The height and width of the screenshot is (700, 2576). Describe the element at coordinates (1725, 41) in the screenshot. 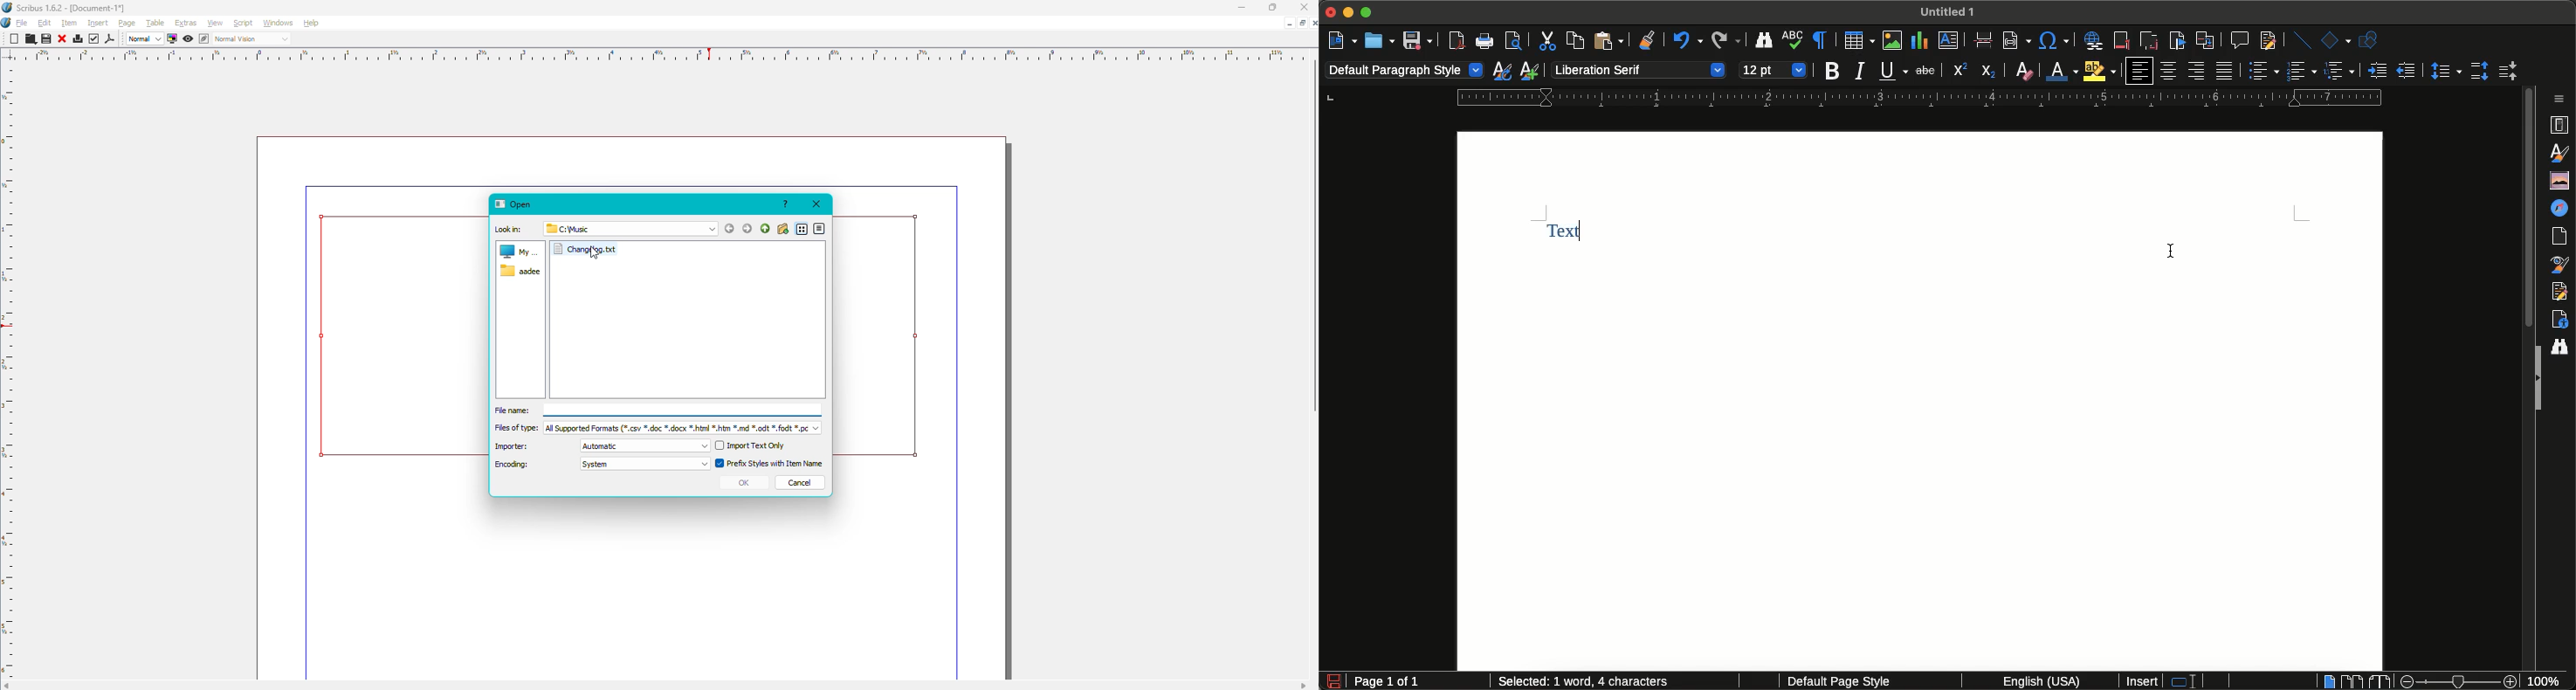

I see `Redo` at that location.